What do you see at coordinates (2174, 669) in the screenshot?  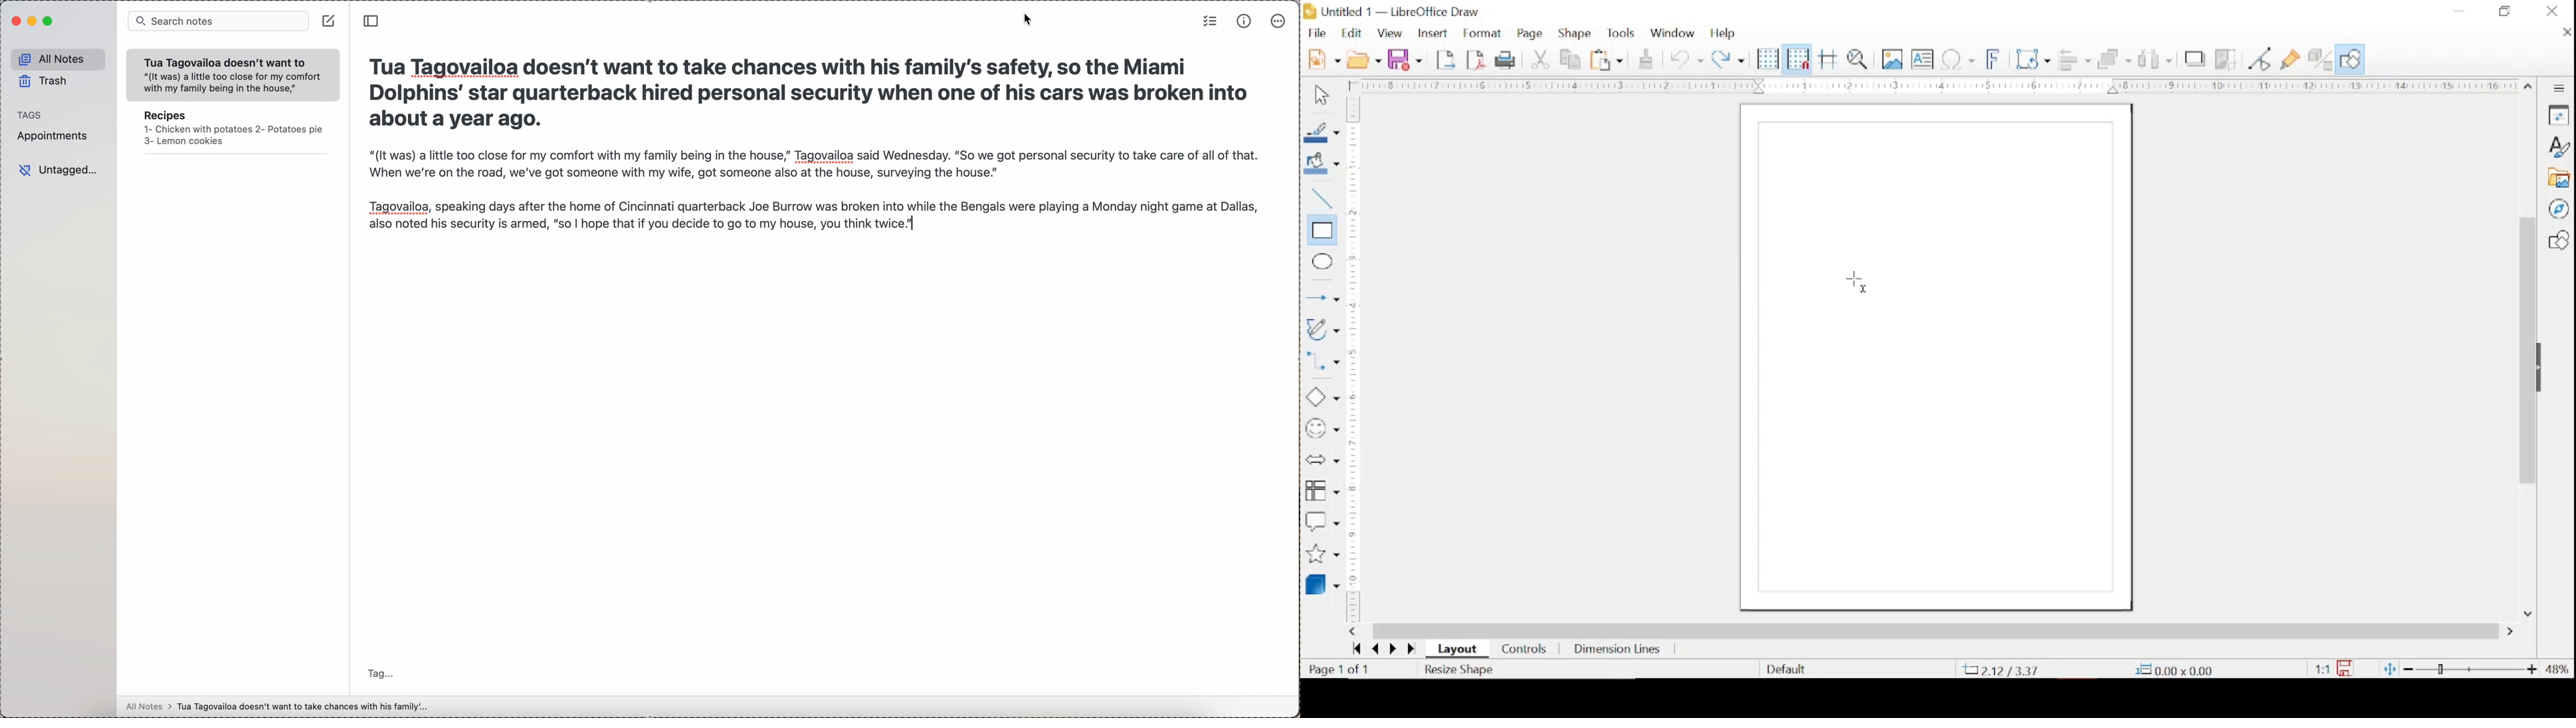 I see `0.00x0.00` at bounding box center [2174, 669].